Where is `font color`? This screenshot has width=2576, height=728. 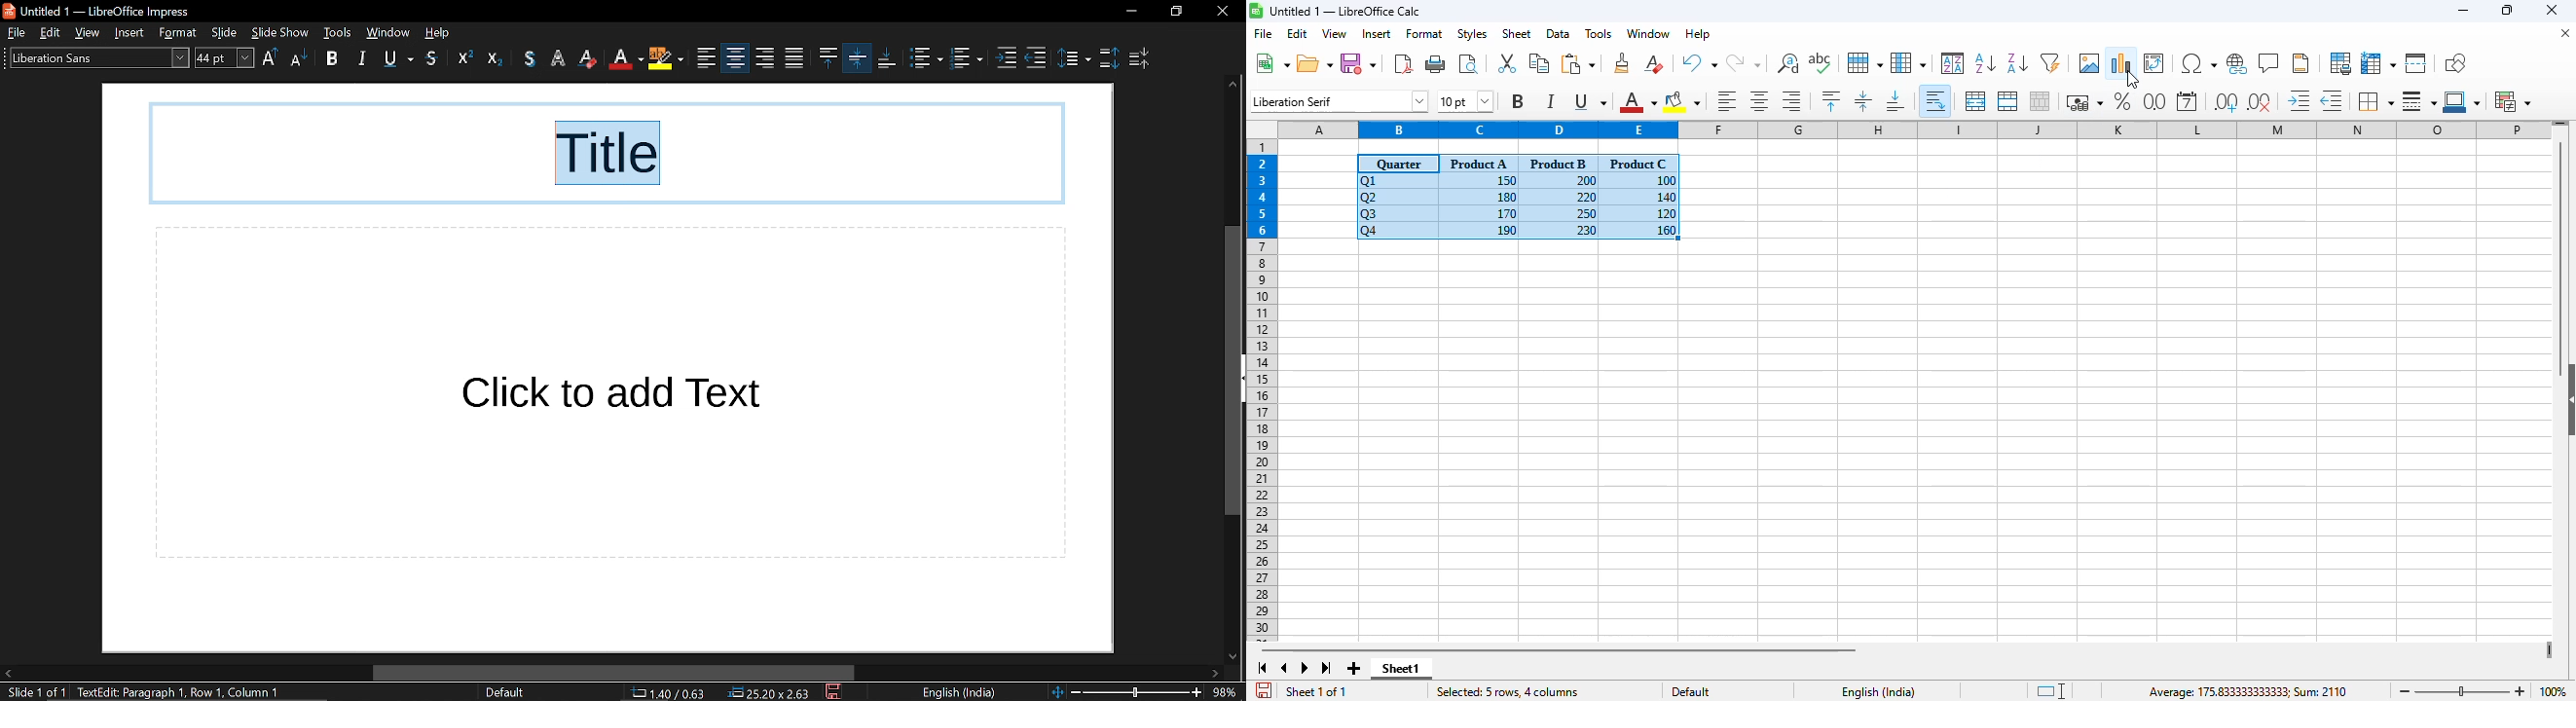
font color is located at coordinates (1638, 101).